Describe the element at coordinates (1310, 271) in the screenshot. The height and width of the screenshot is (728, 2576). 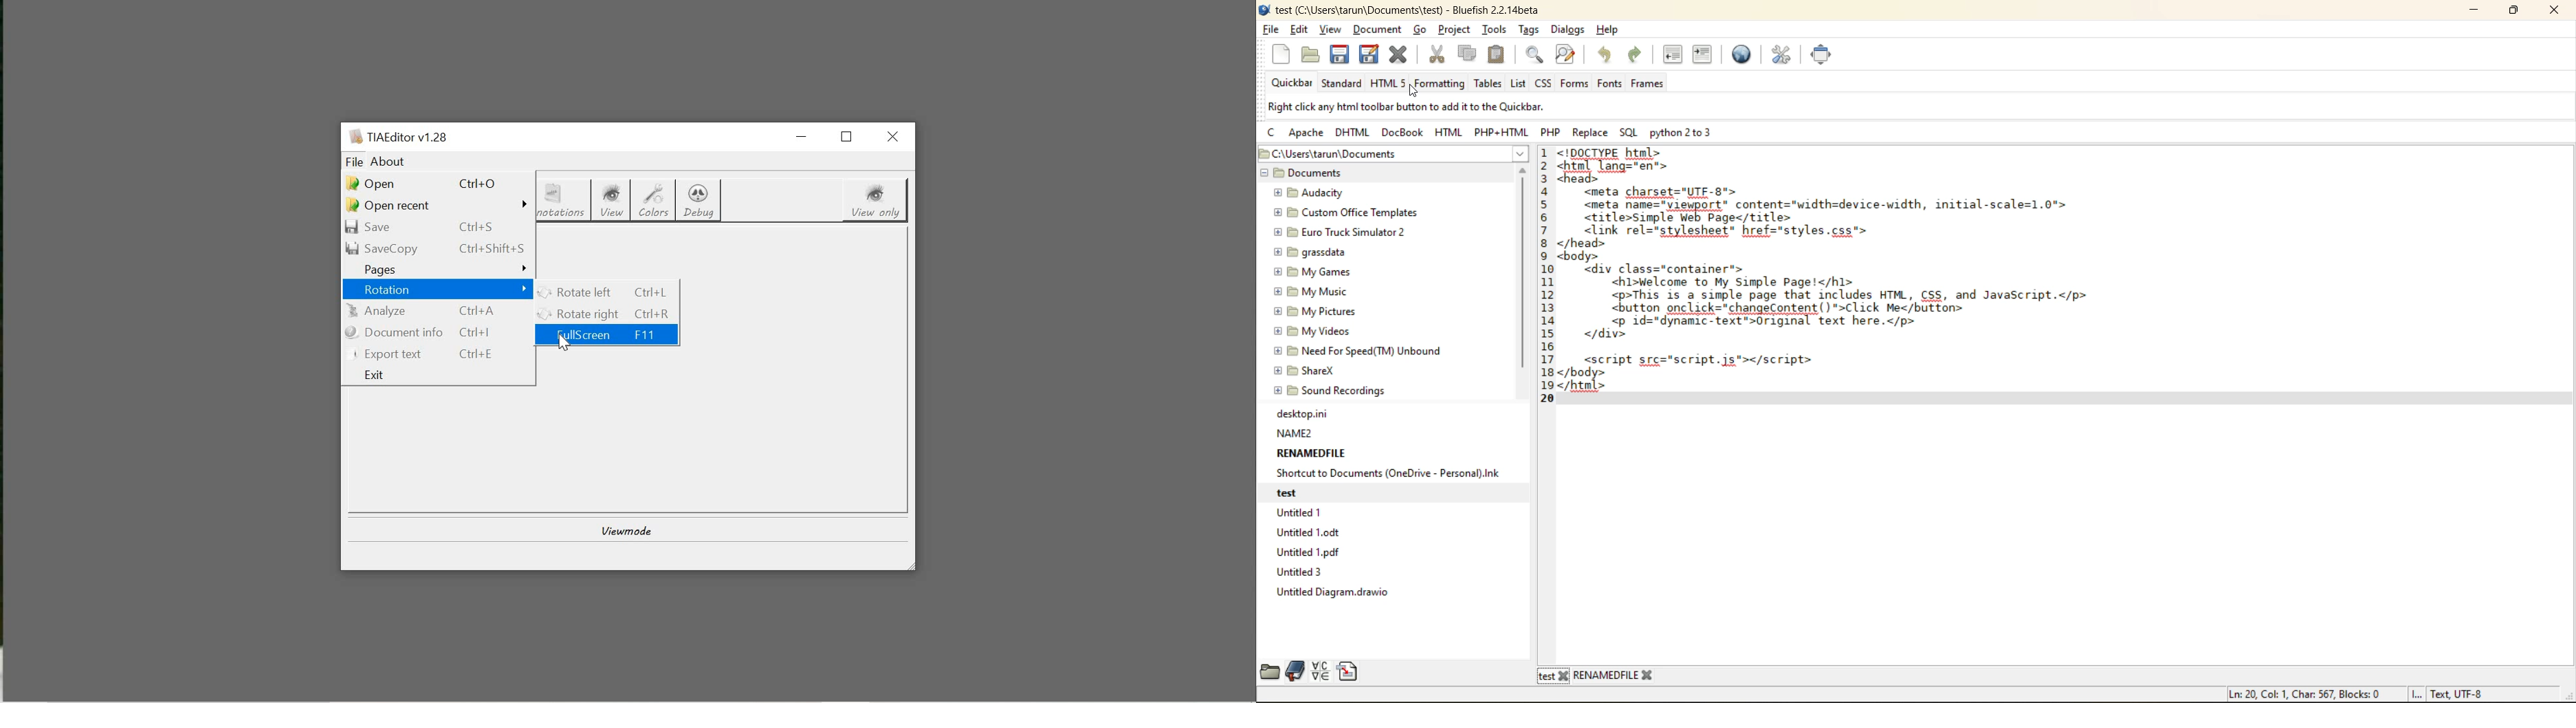
I see `# 9 My Games` at that location.